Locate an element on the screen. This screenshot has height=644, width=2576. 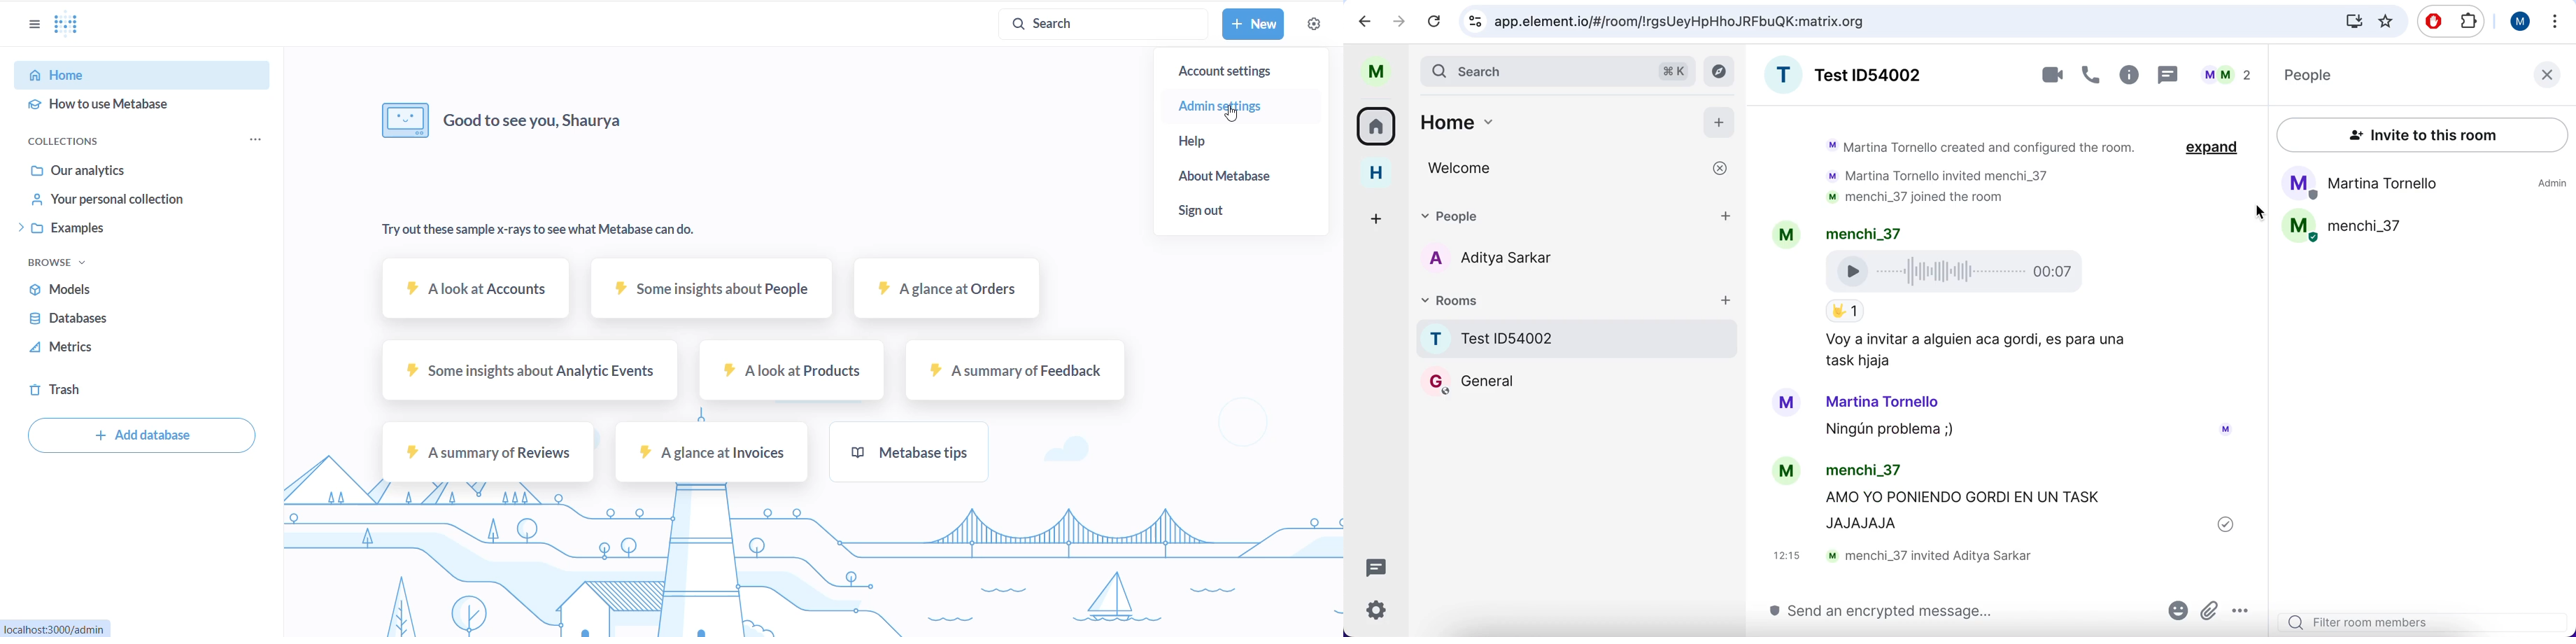
People is located at coordinates (2423, 178).